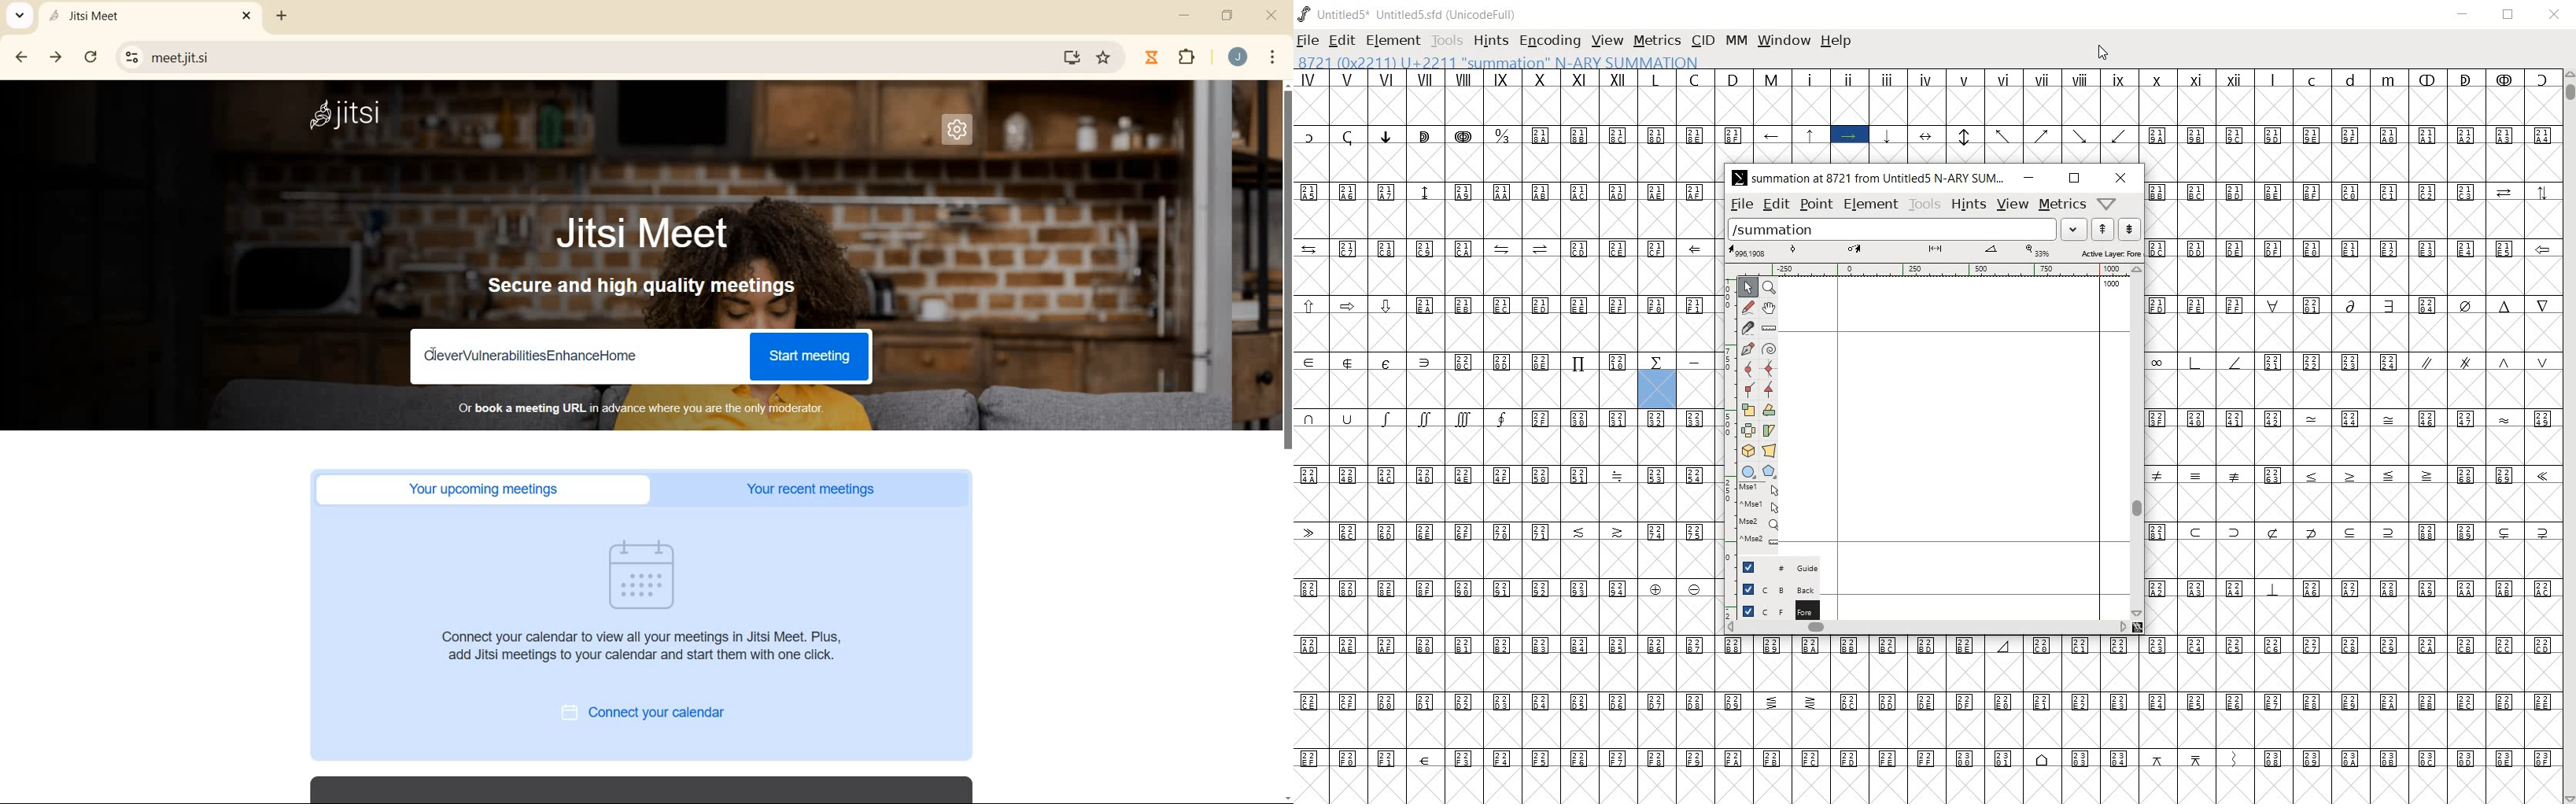  Describe the element at coordinates (149, 17) in the screenshot. I see `Jitsi Meet` at that location.